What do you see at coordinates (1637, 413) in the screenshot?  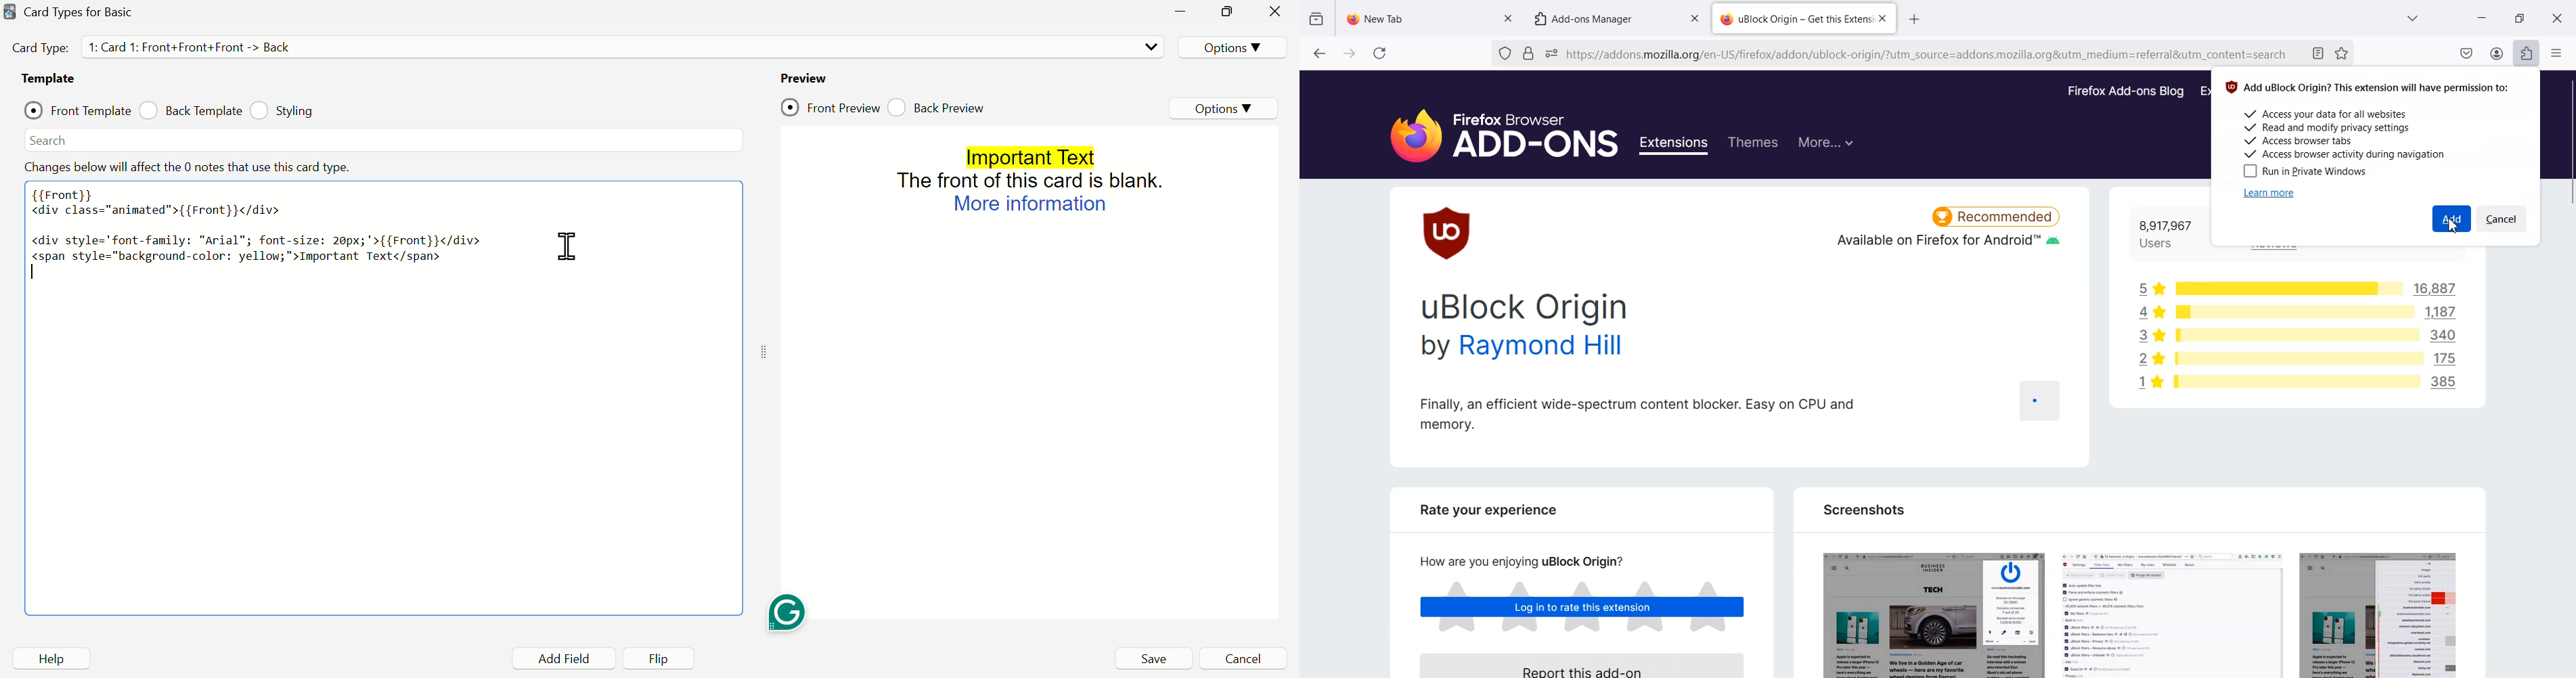 I see `Finally, an efficient wide-spectrum content blocker. Easy on CPU and memory.` at bounding box center [1637, 413].